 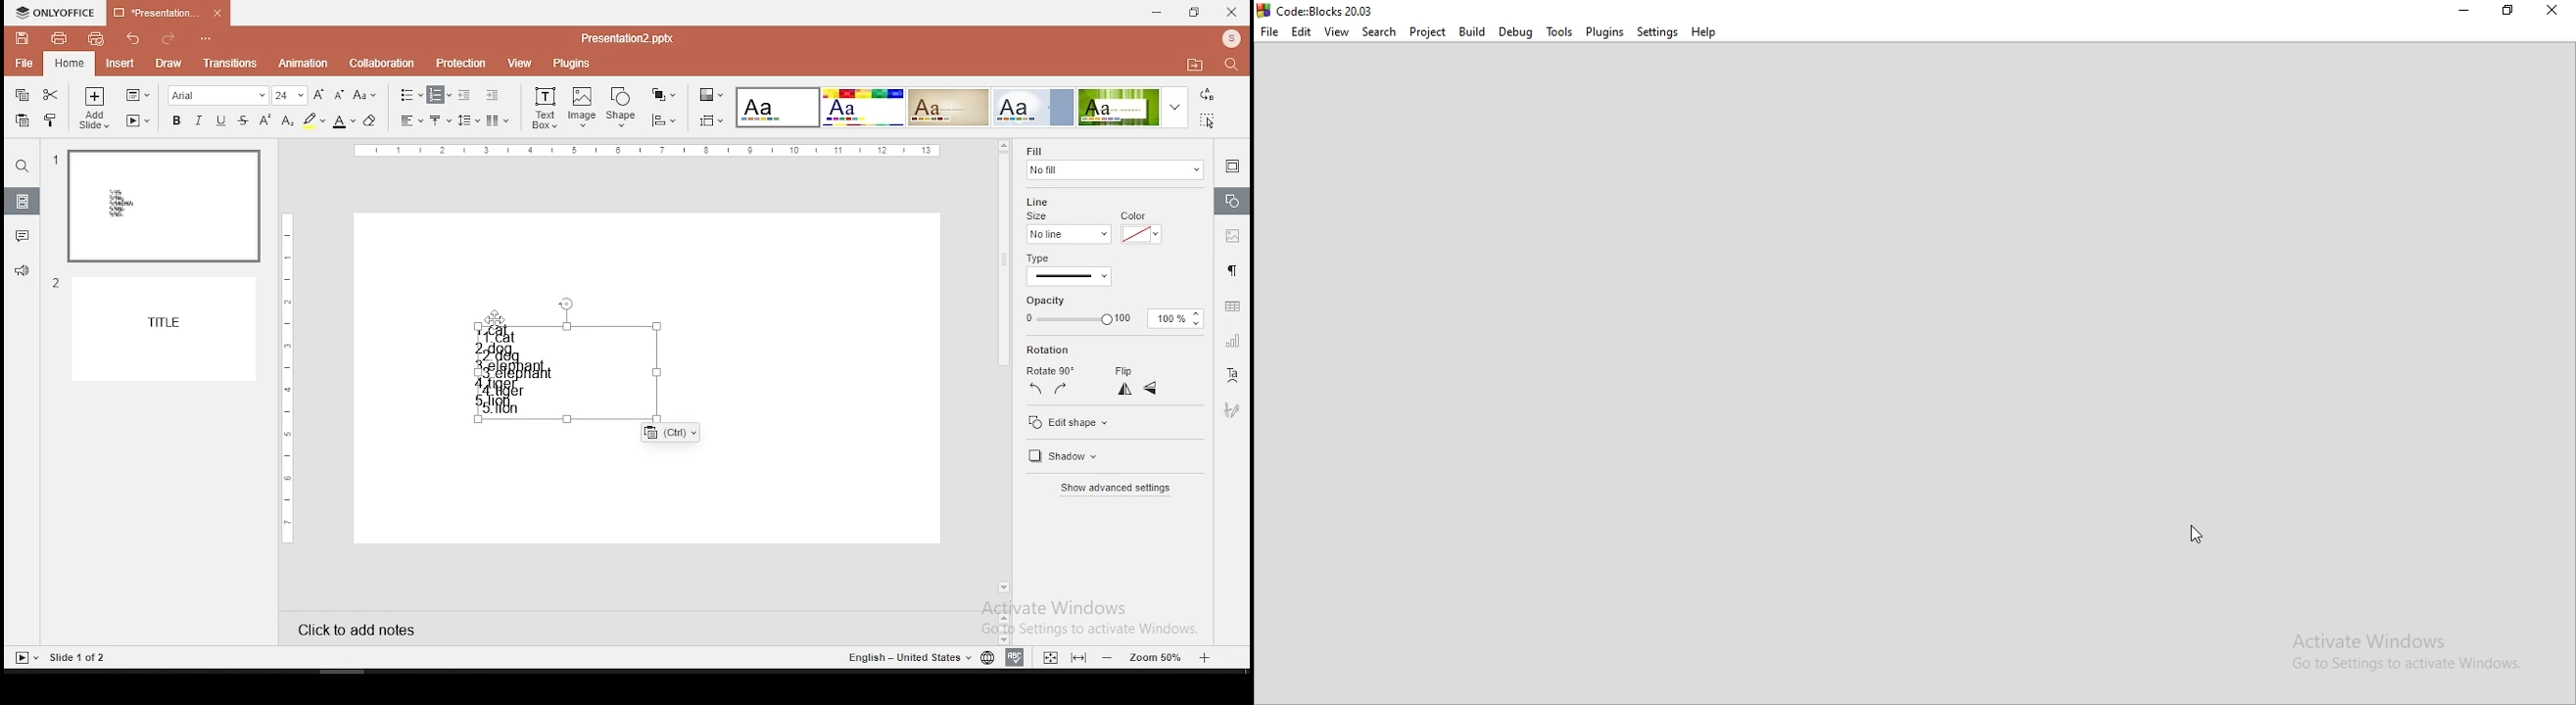 What do you see at coordinates (1037, 390) in the screenshot?
I see `rotate 90 counterclockwise` at bounding box center [1037, 390].